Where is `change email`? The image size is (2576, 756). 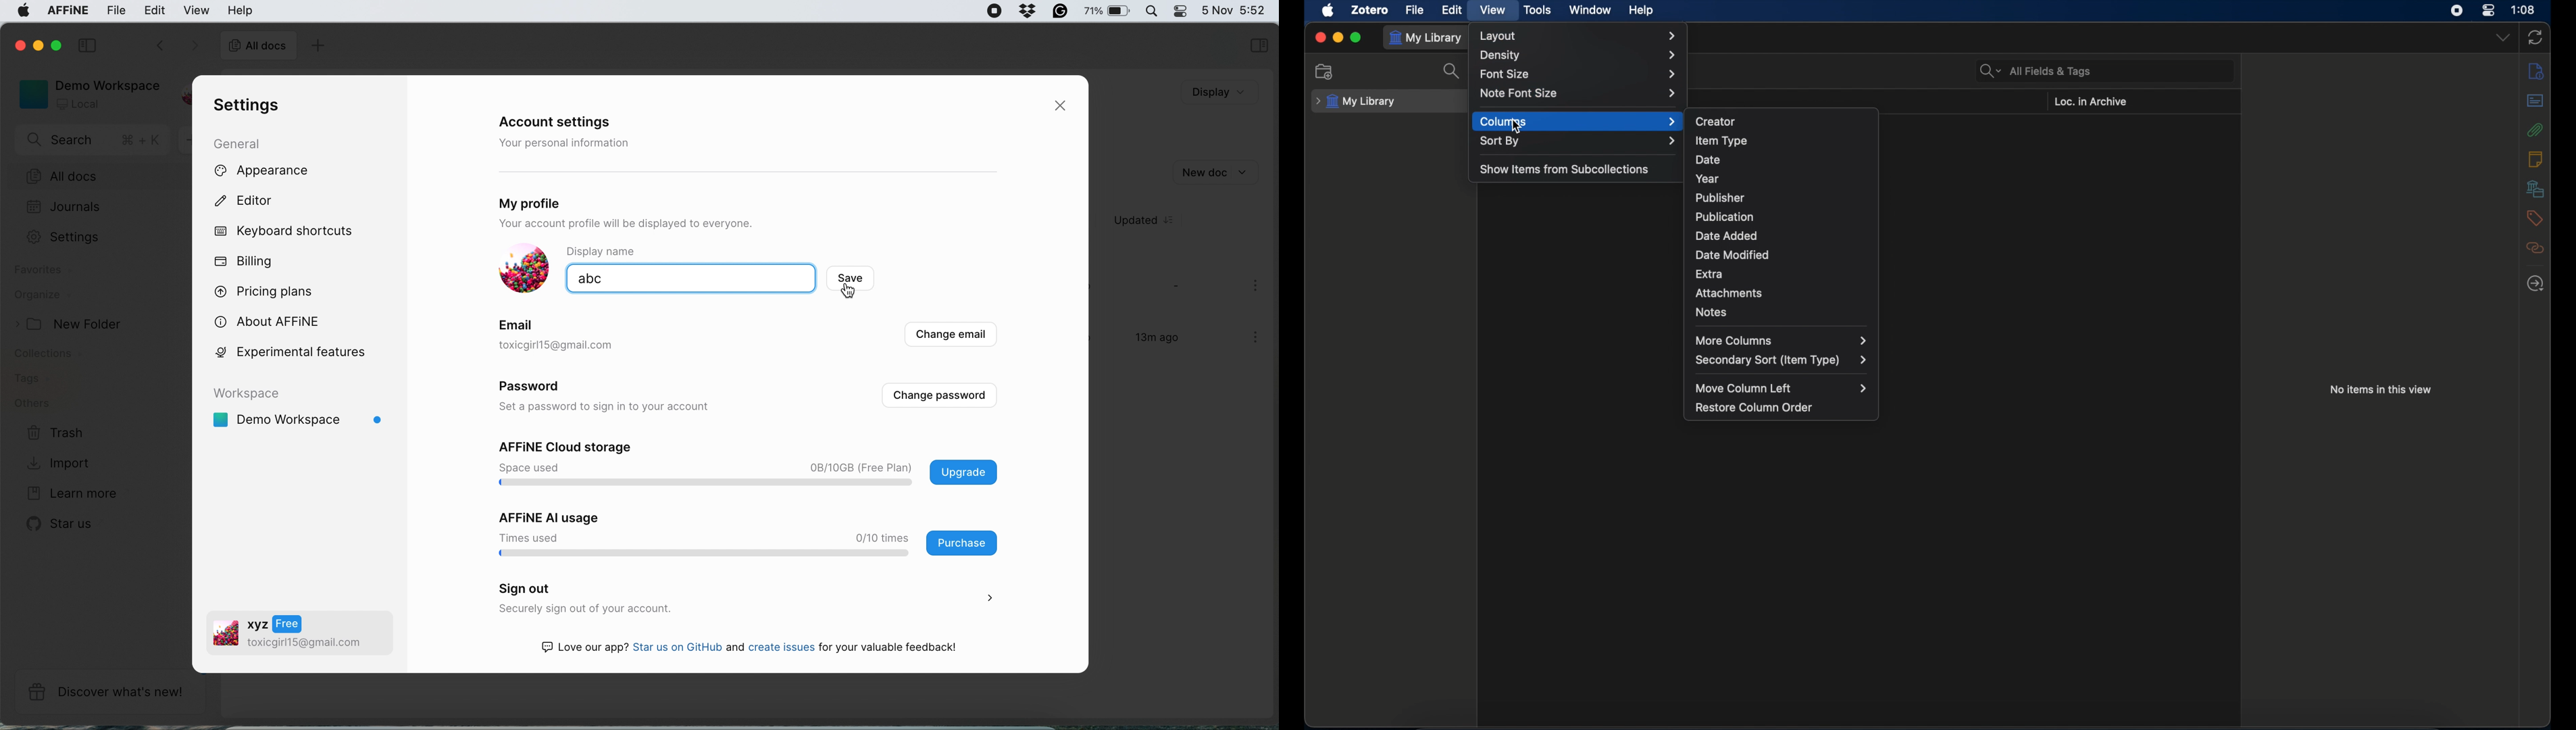
change email is located at coordinates (949, 337).